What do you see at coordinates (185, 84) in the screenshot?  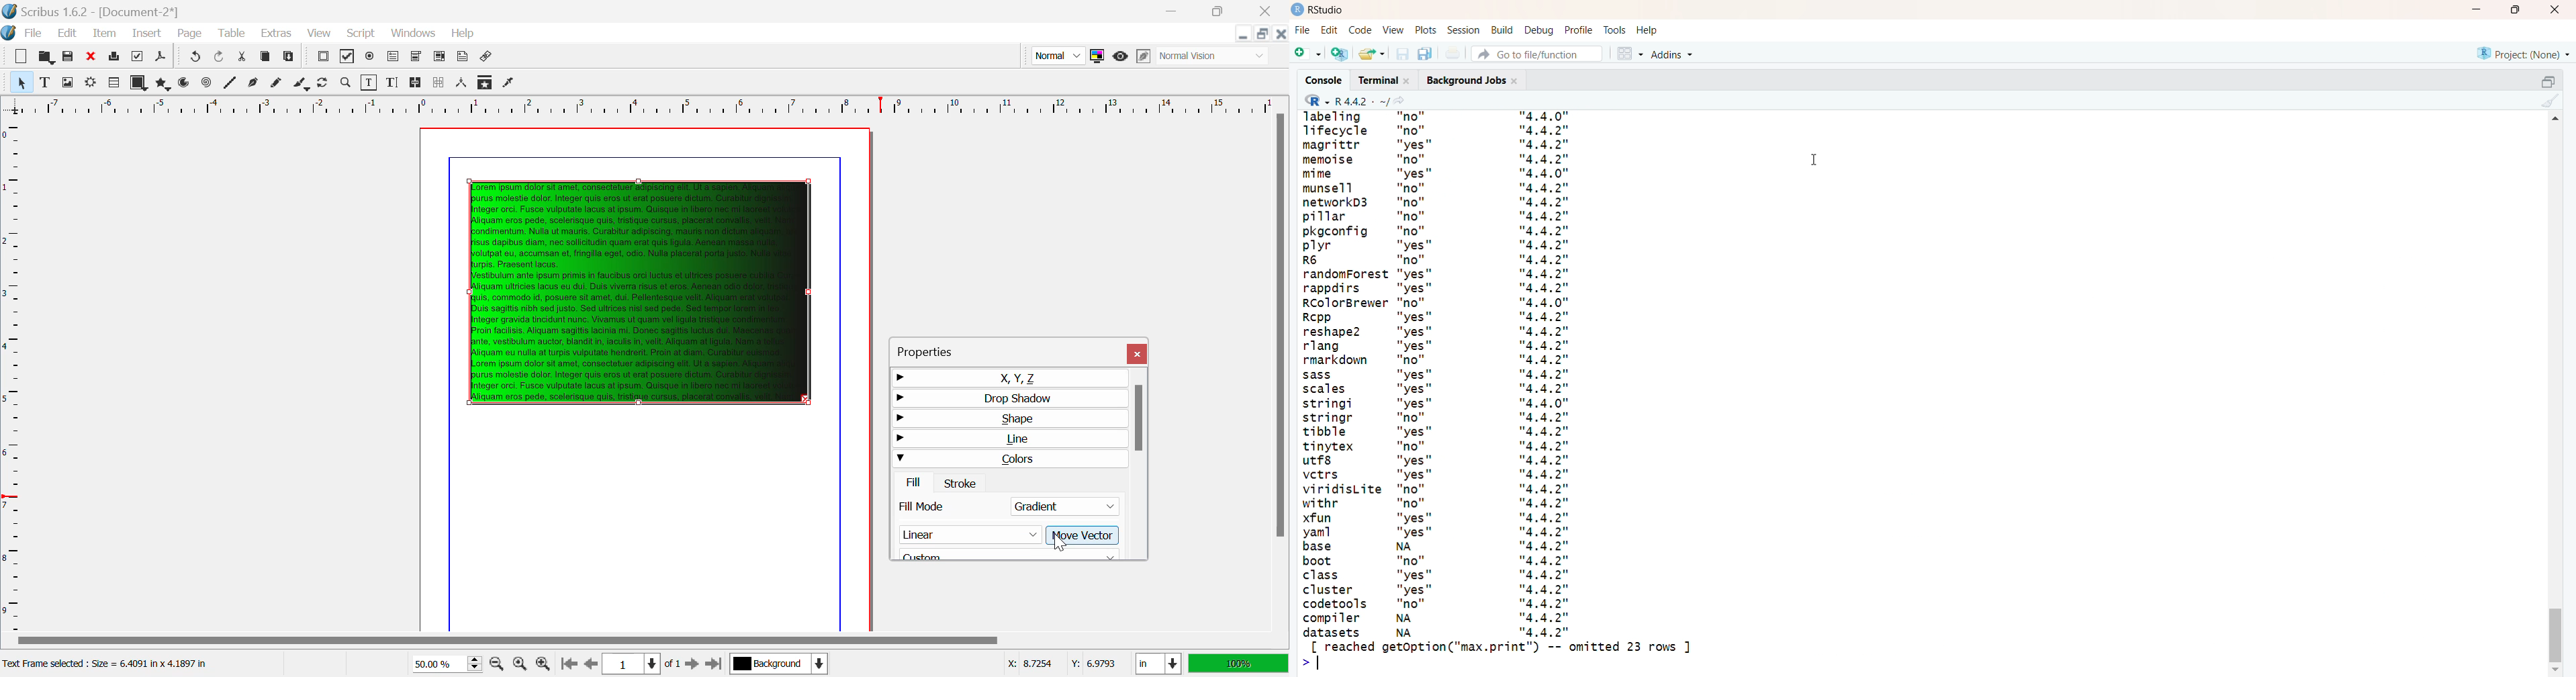 I see `Arcs` at bounding box center [185, 84].